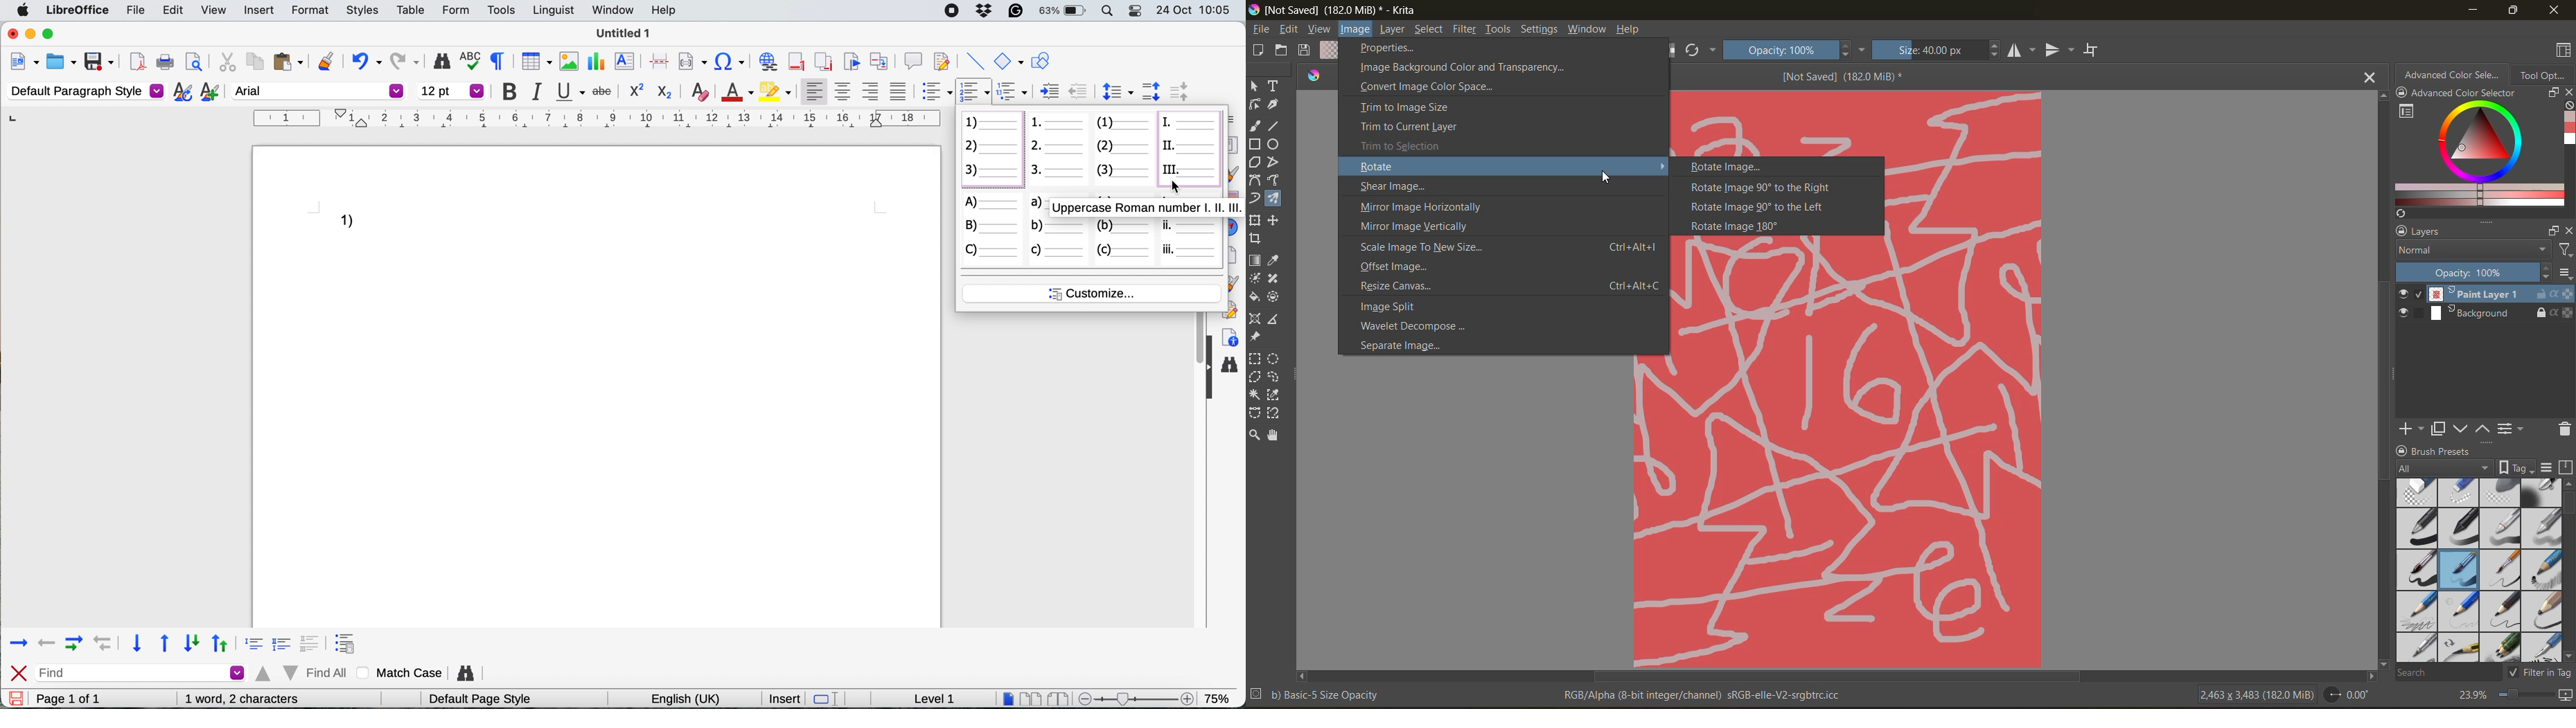 This screenshot has height=728, width=2576. I want to click on numbered list, so click(1057, 151).